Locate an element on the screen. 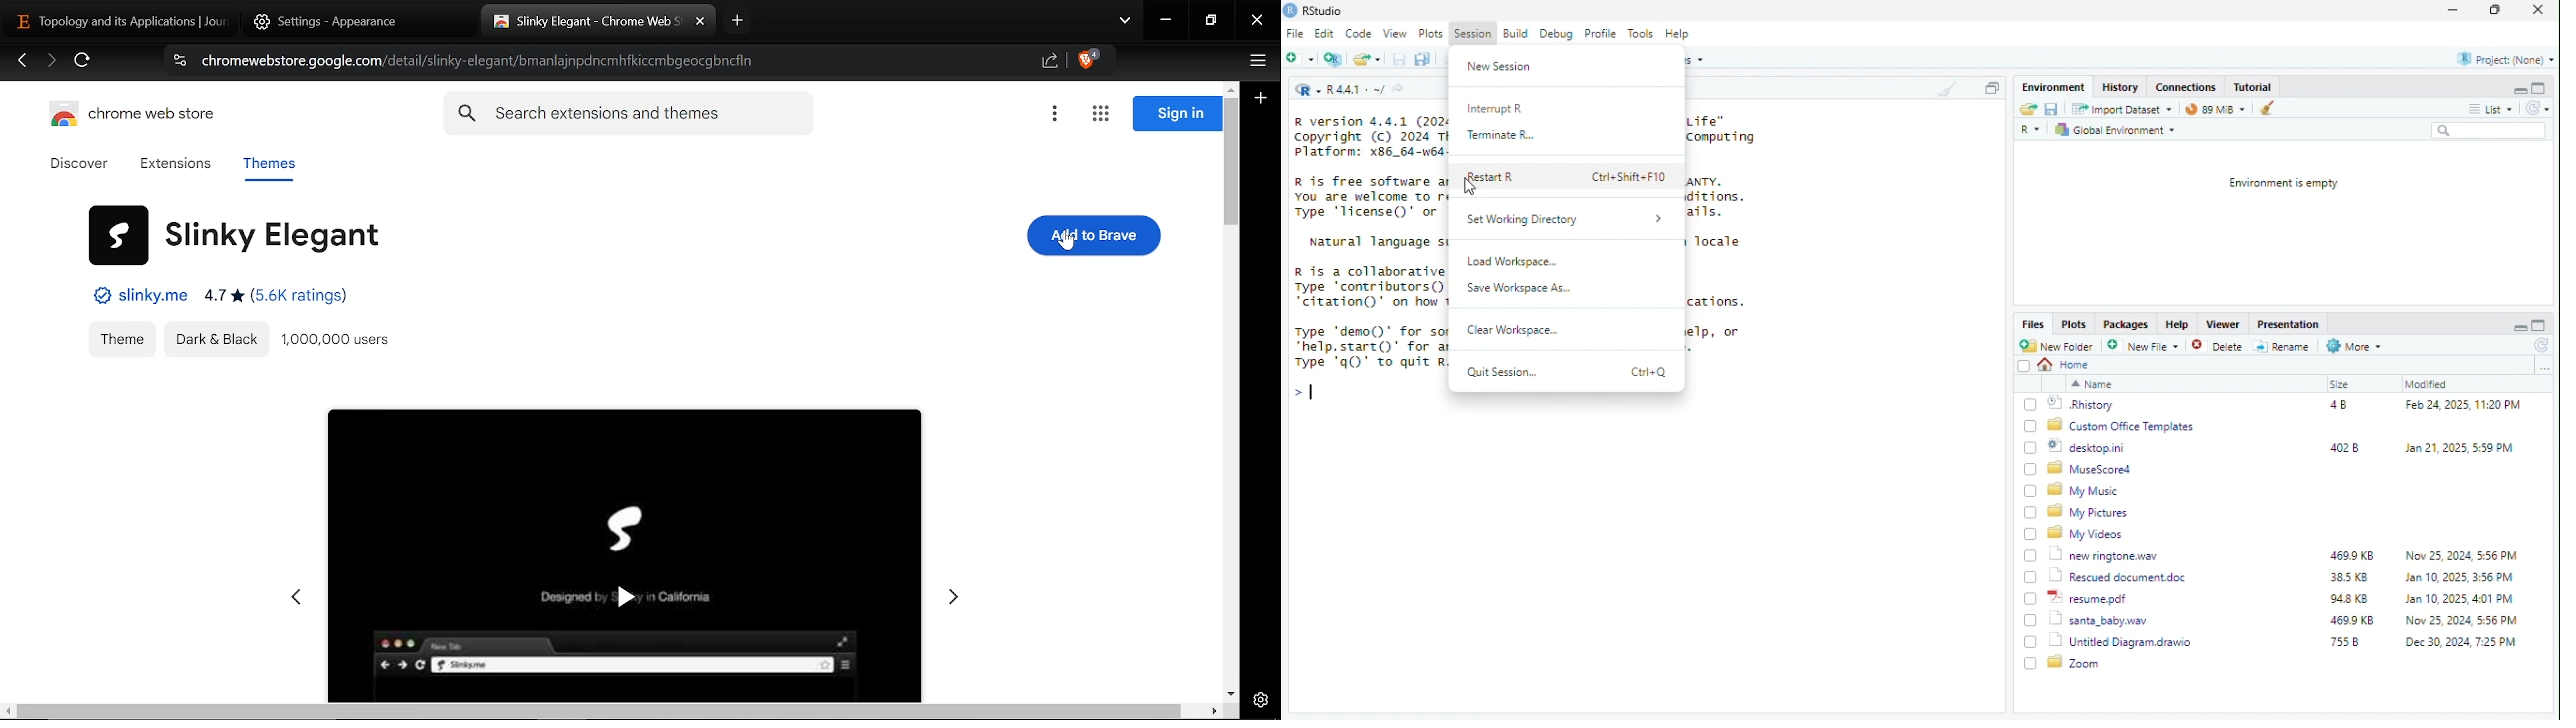  My Videos is located at coordinates (2087, 533).